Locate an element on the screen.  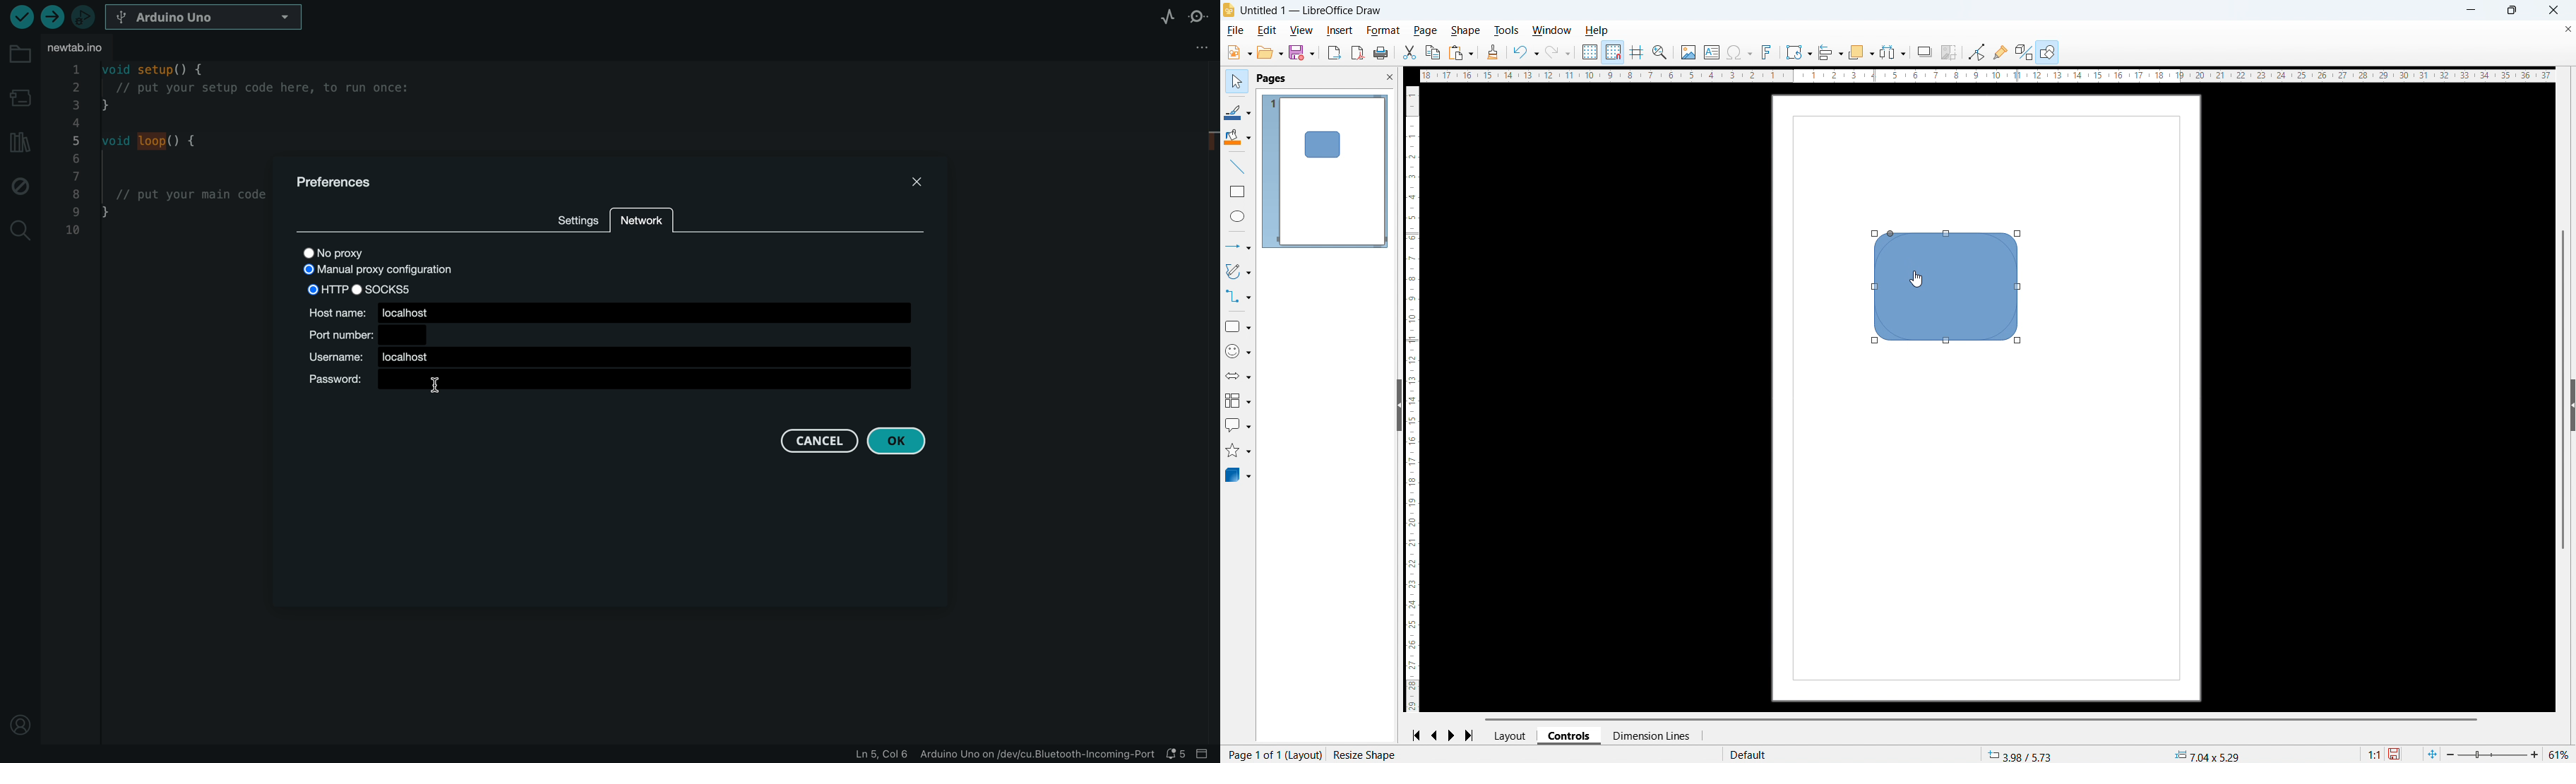
Align  is located at coordinates (1830, 53).